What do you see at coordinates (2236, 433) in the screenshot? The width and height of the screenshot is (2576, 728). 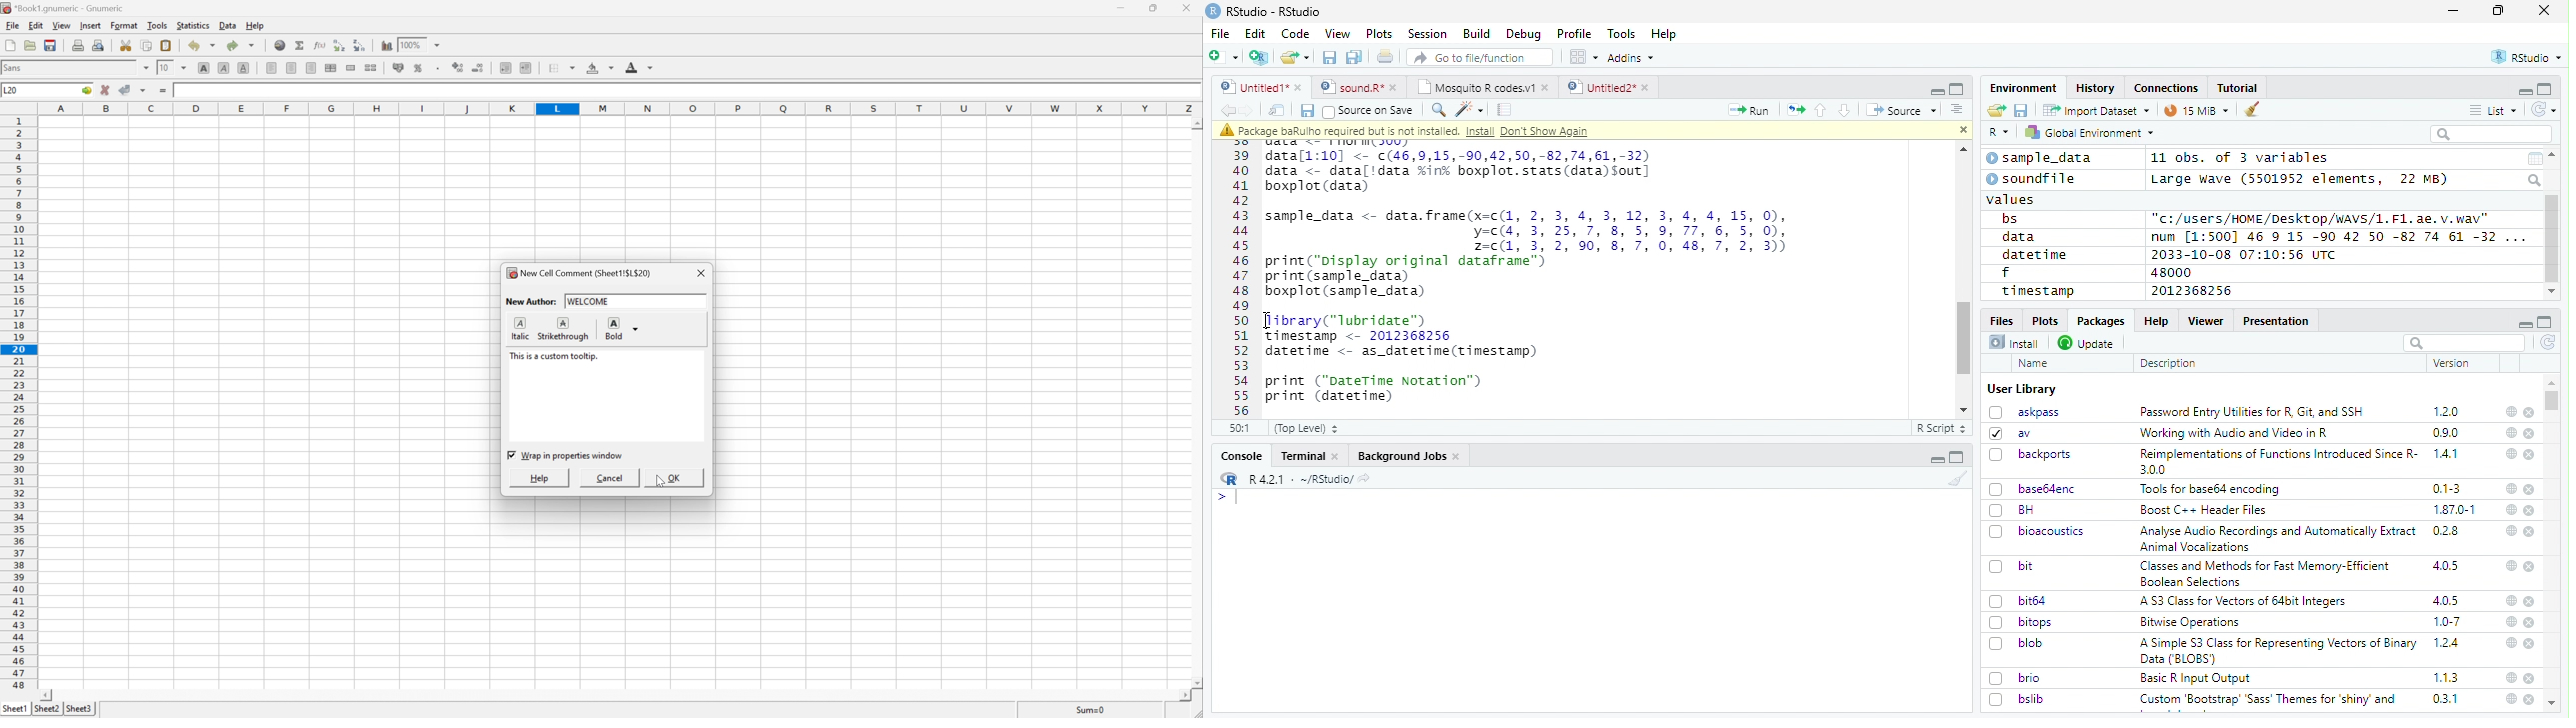 I see `‘Working with Audio and Video inR` at bounding box center [2236, 433].